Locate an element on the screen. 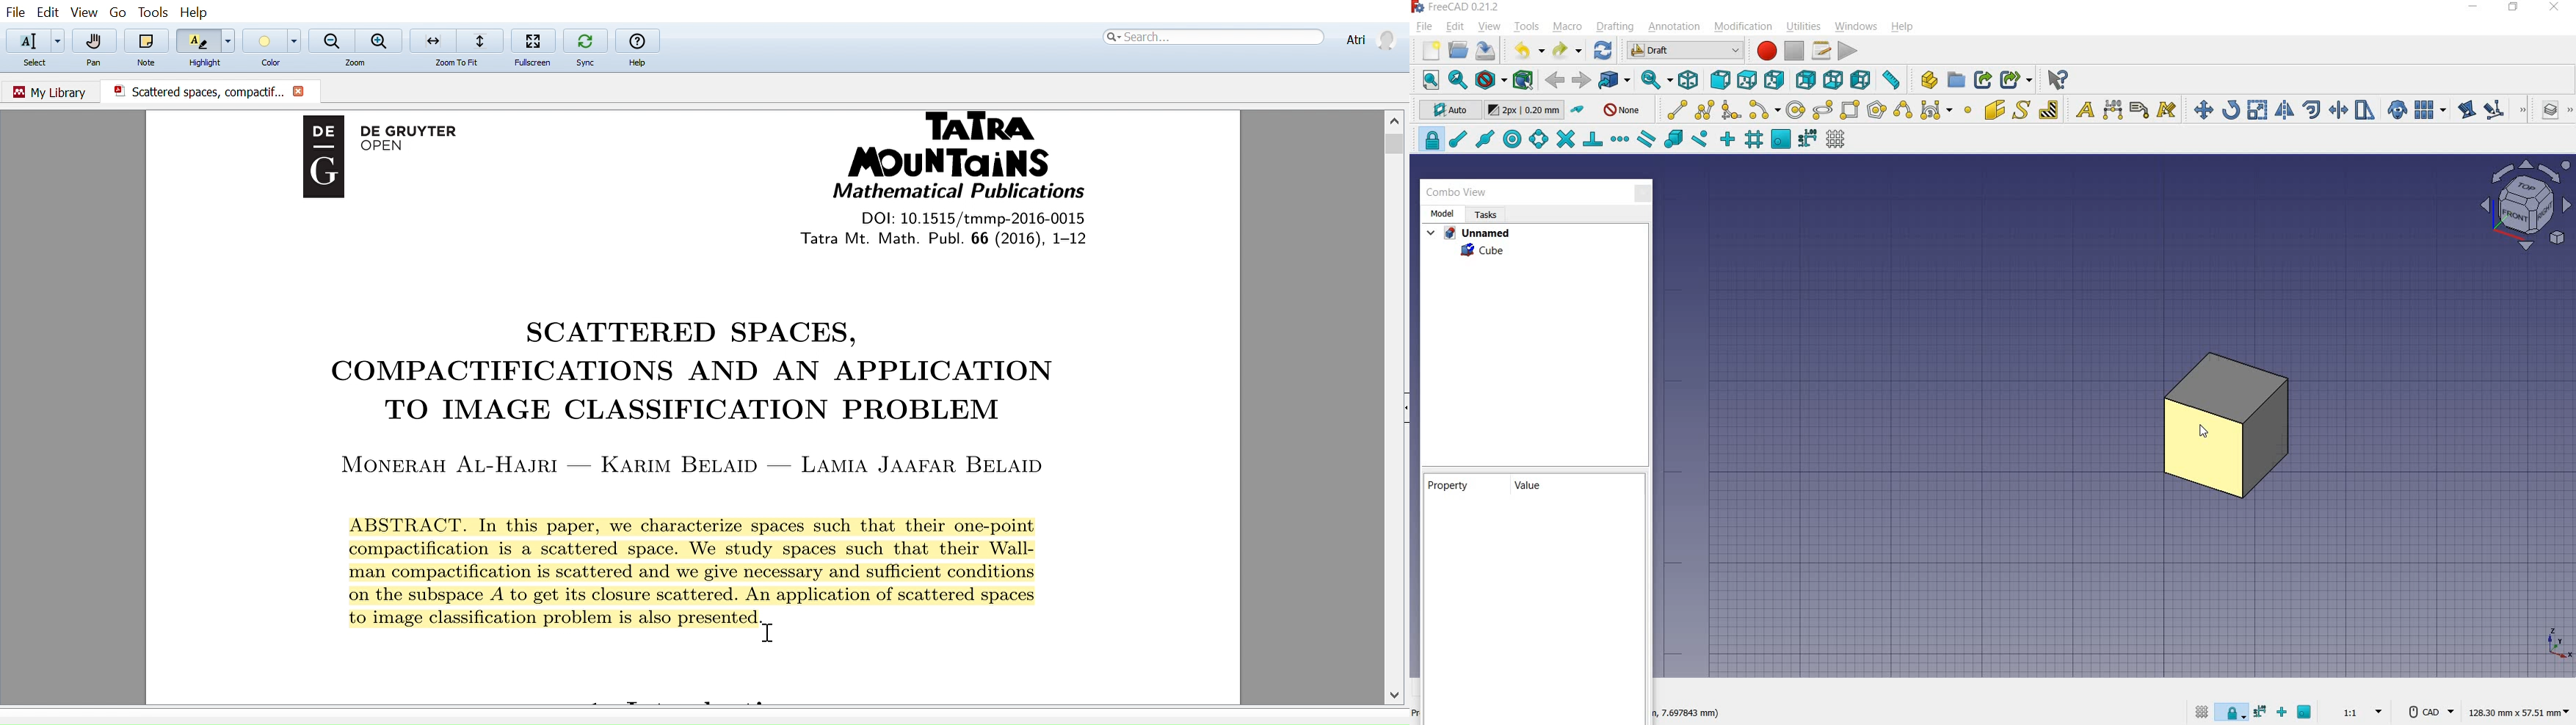  fillet is located at coordinates (1730, 109).